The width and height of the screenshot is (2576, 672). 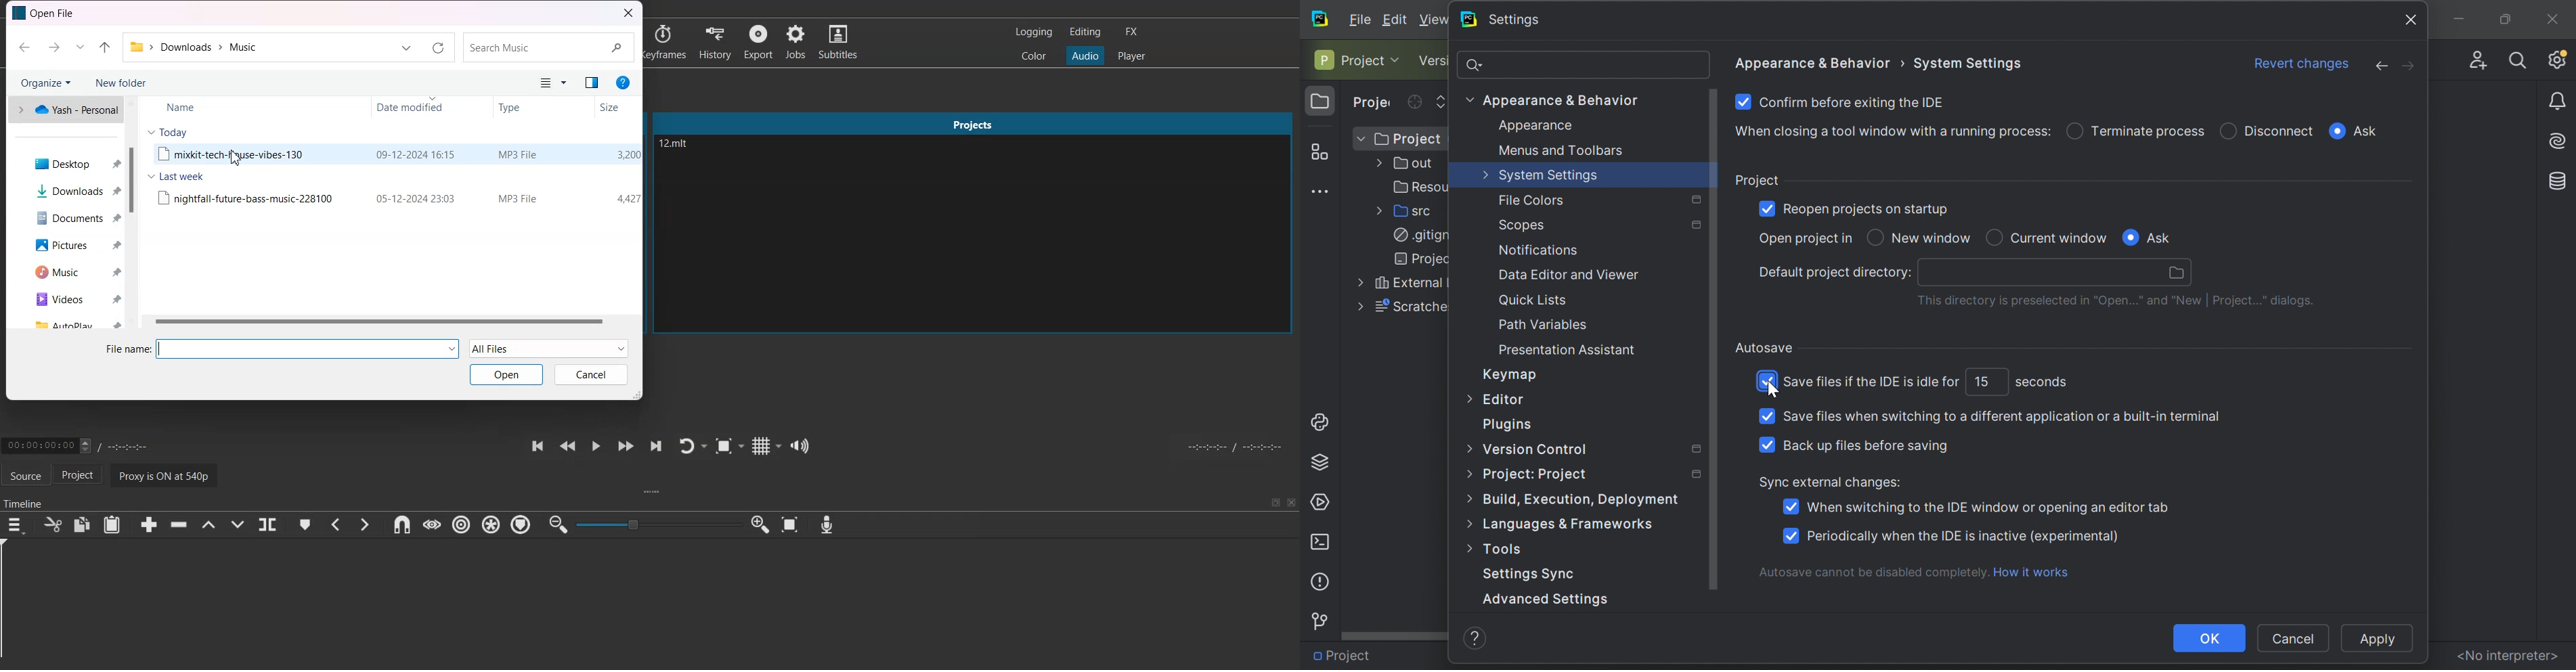 I want to click on Next marker, so click(x=365, y=524).